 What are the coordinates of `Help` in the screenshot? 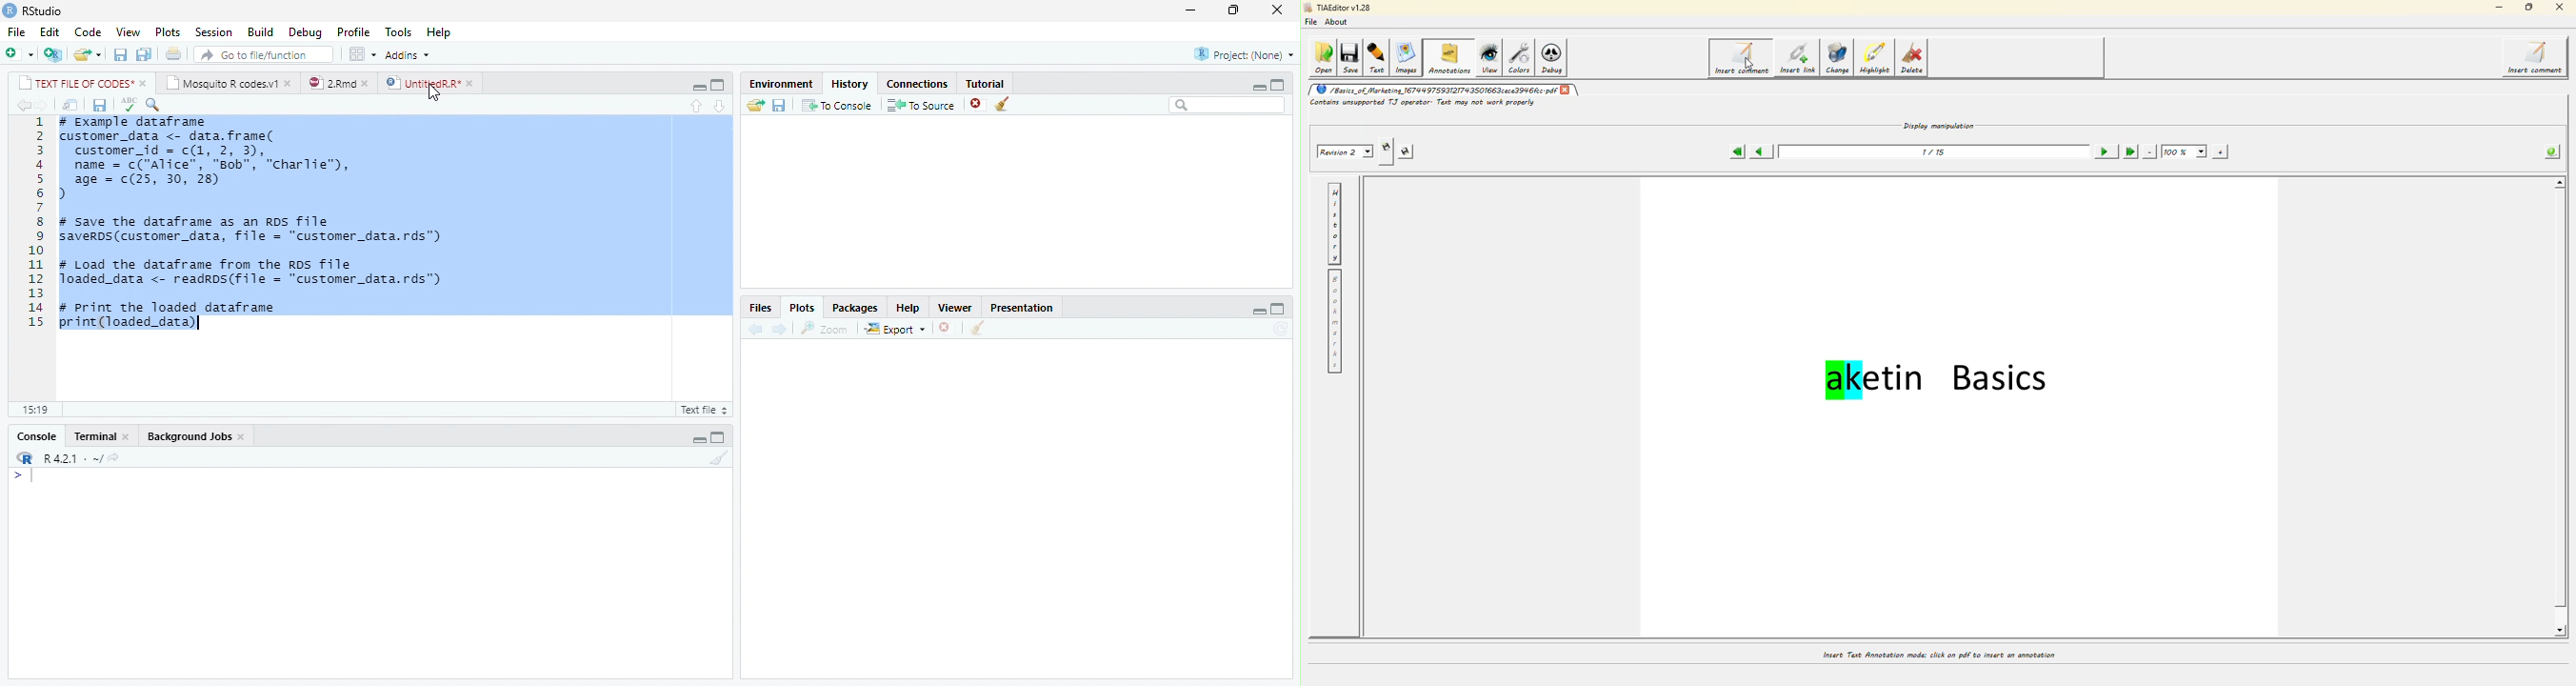 It's located at (440, 32).